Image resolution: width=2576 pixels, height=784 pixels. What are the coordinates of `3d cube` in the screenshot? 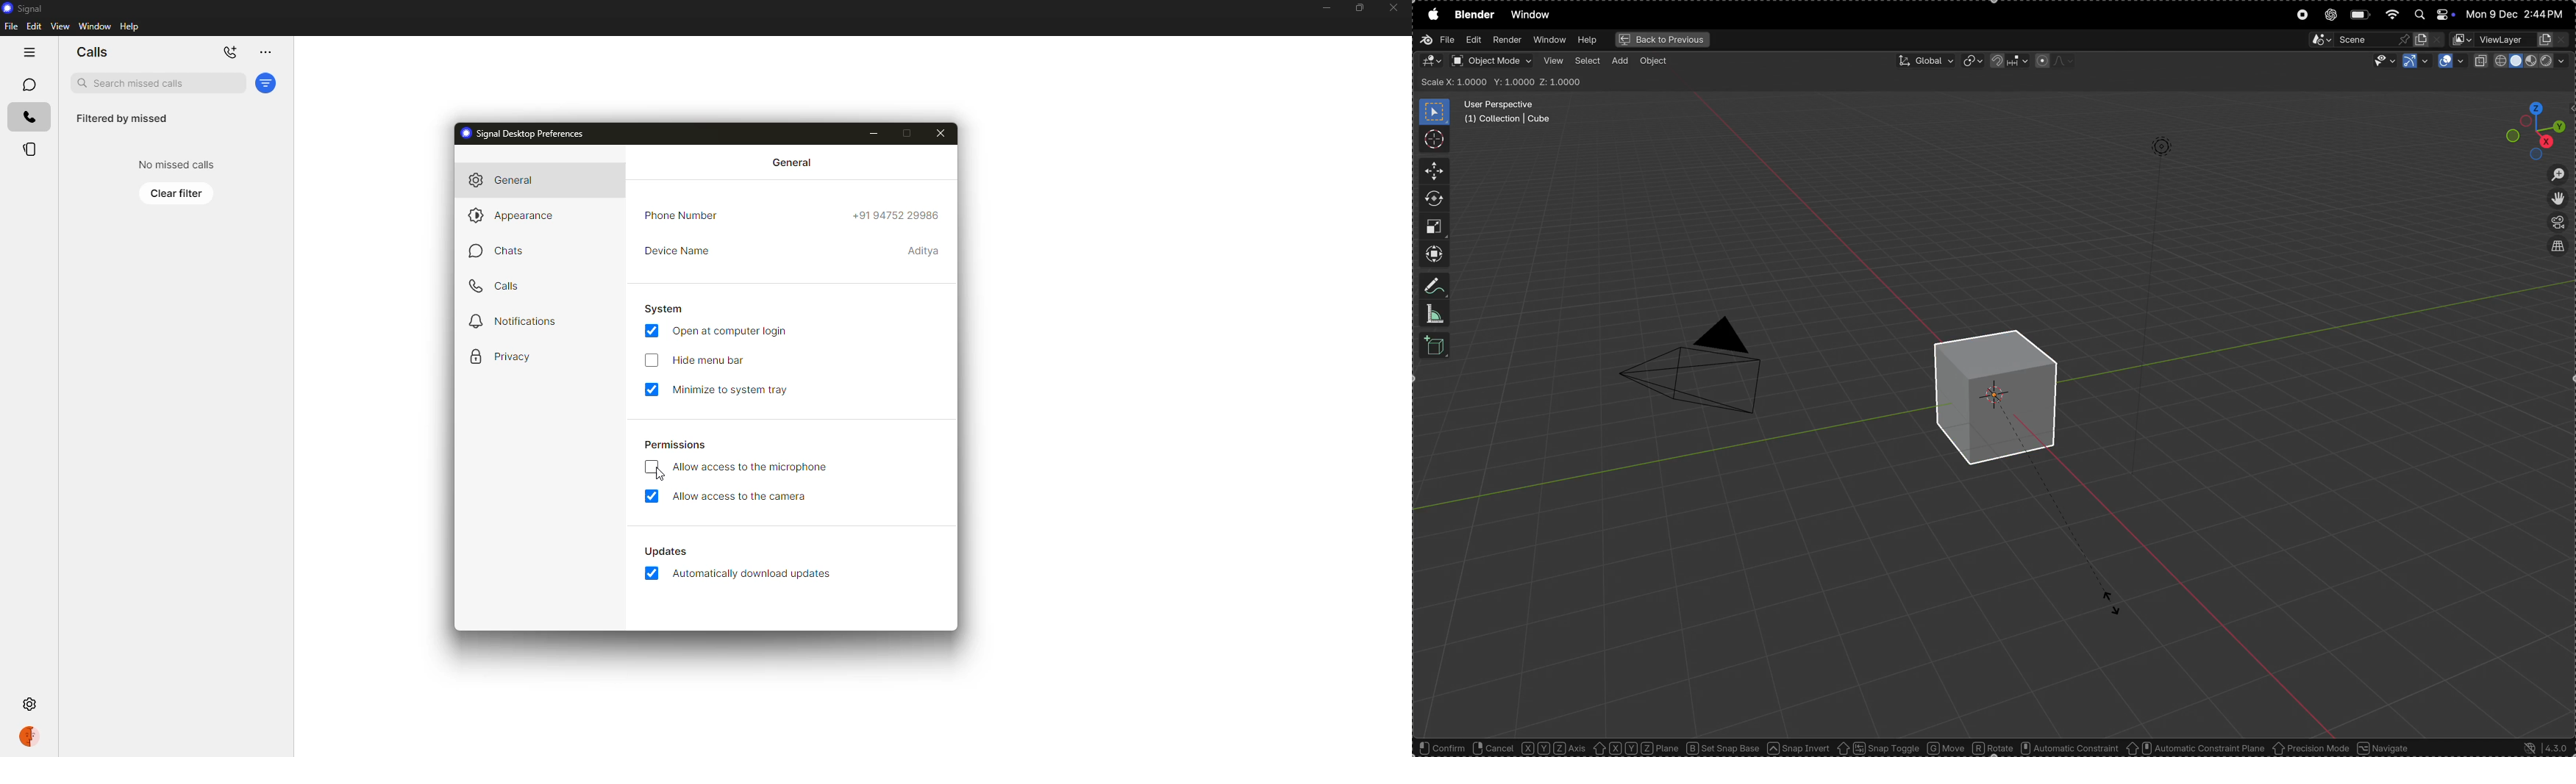 It's located at (1433, 346).